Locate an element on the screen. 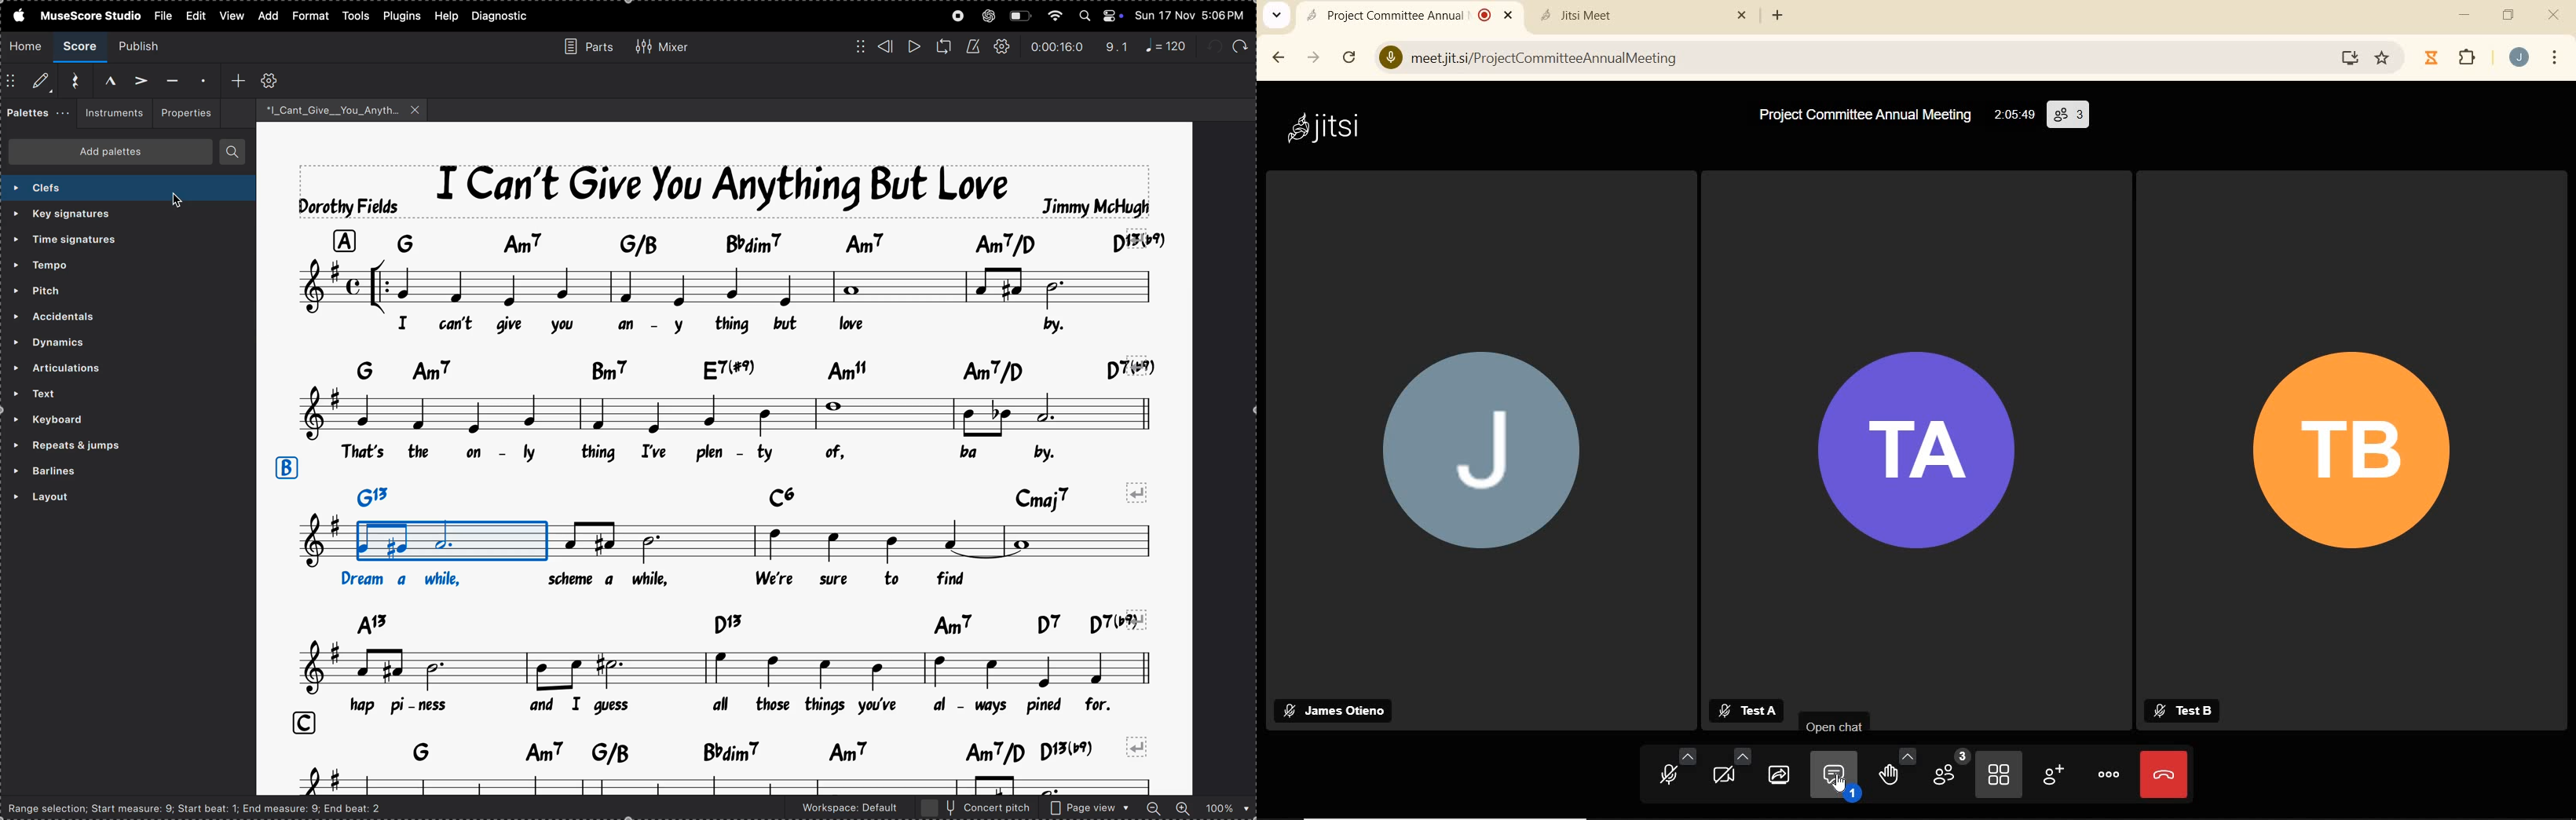  play is located at coordinates (913, 47).